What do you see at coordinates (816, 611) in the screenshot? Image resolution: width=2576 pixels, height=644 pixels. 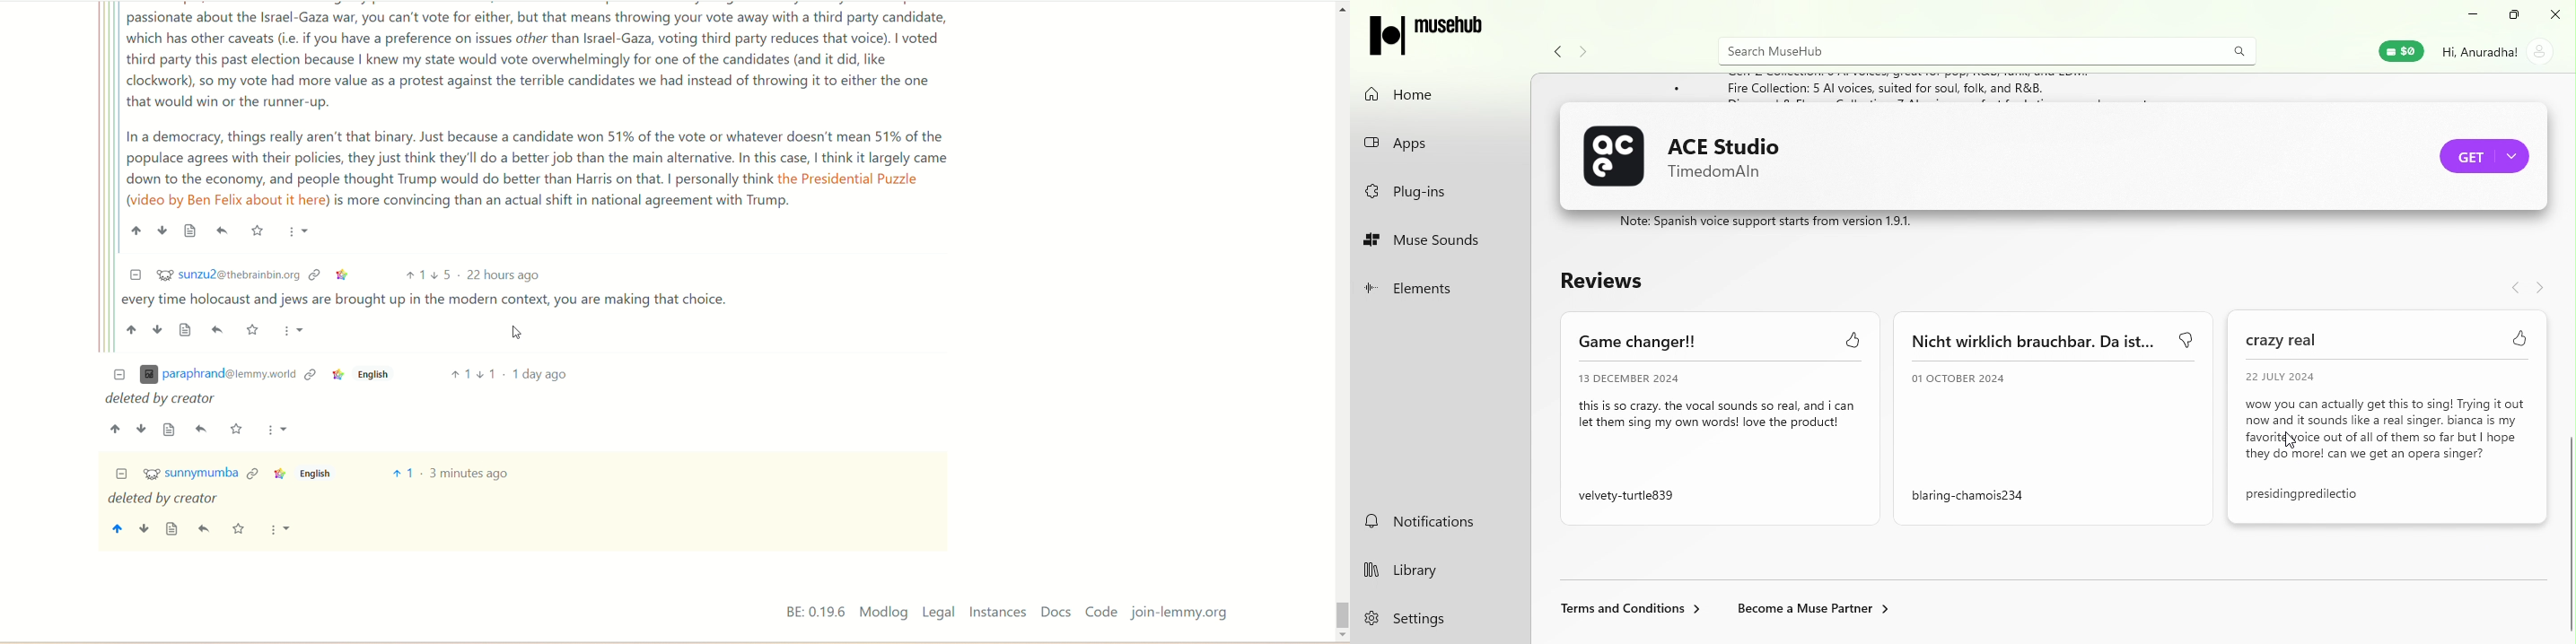 I see `BE: 0.19.6` at bounding box center [816, 611].